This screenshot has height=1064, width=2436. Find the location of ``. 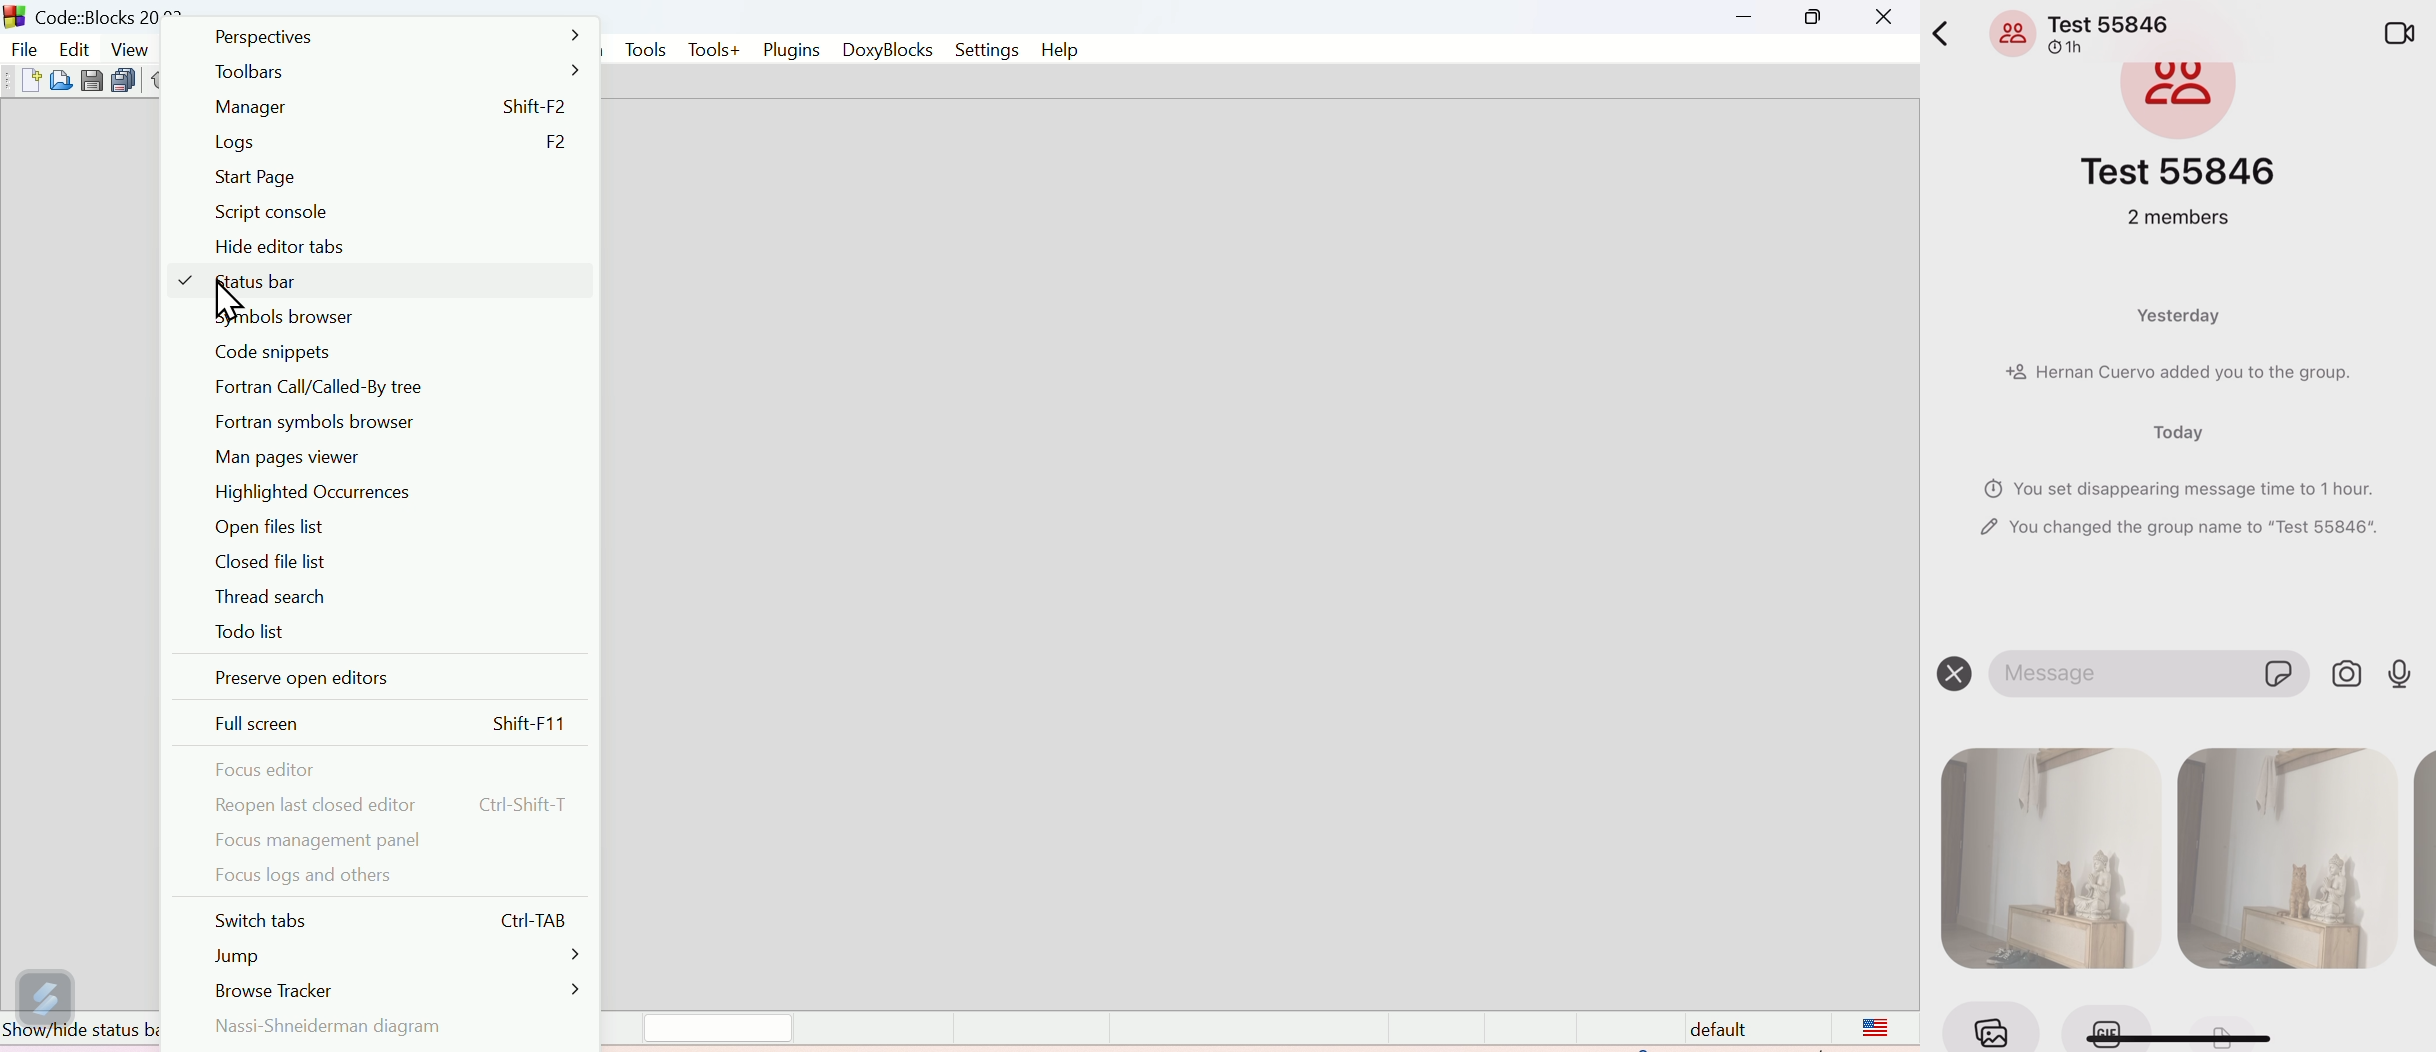

 is located at coordinates (74, 48).